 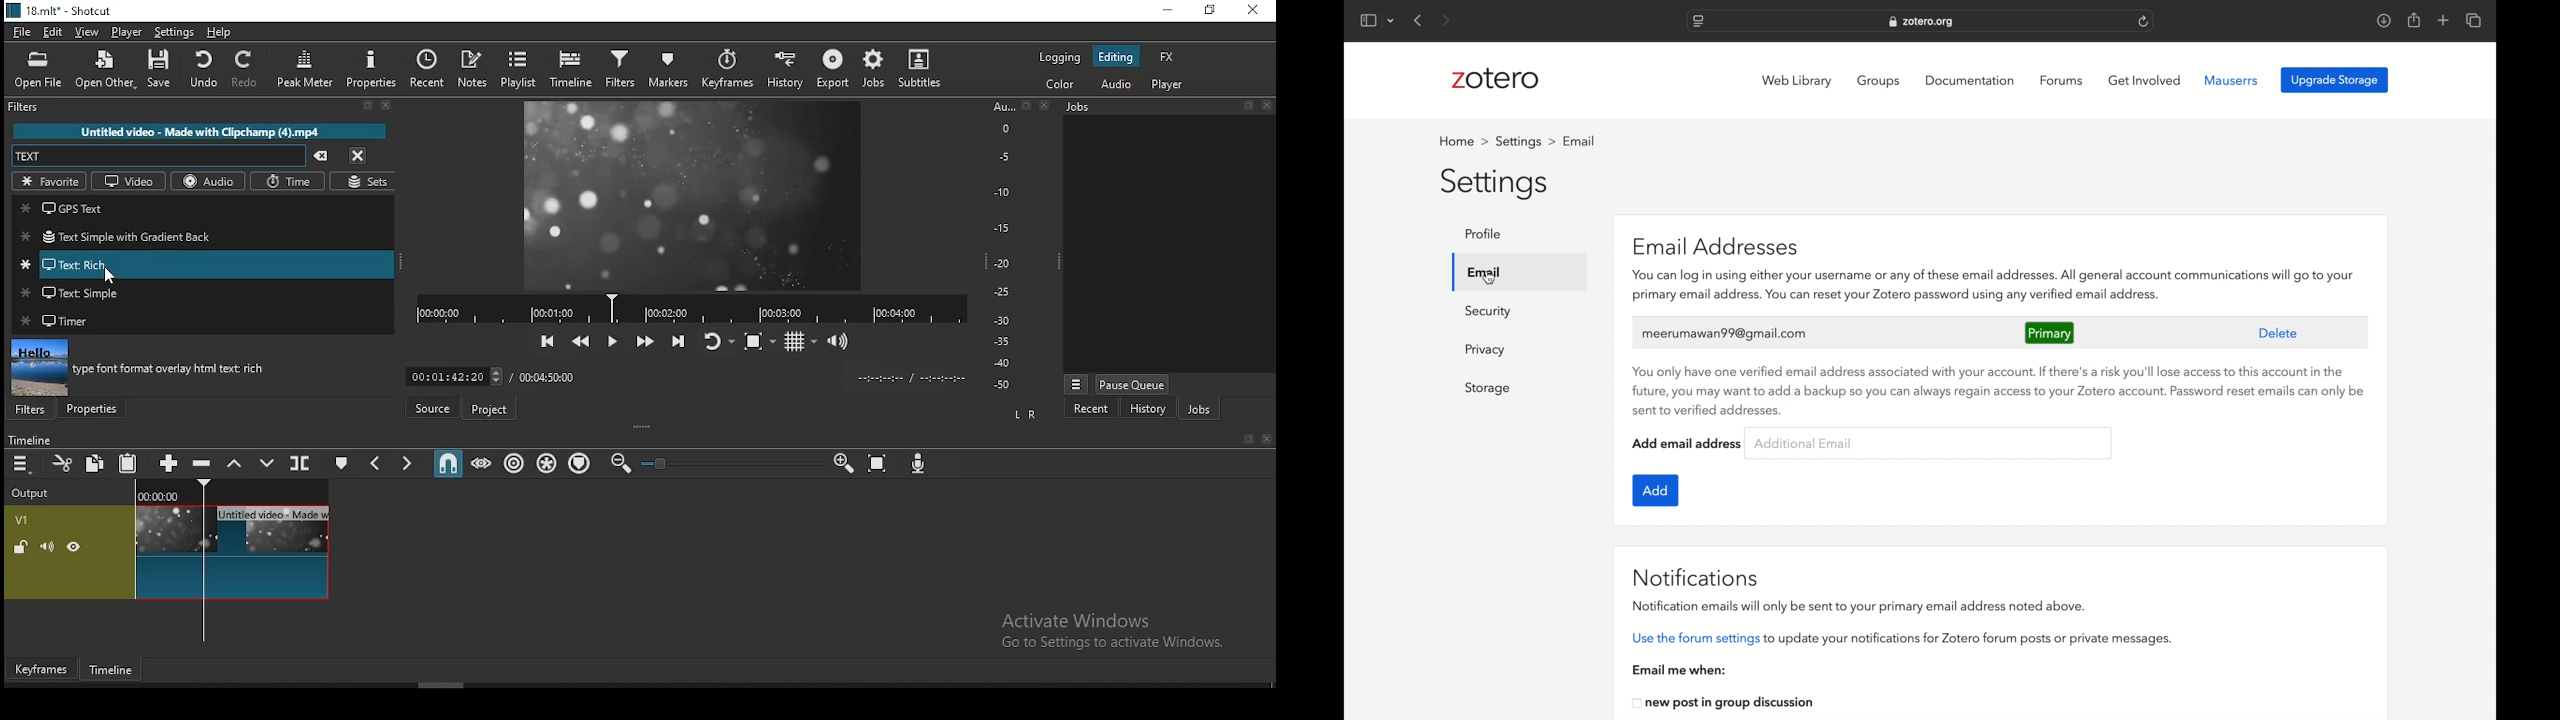 I want to click on profile, so click(x=1487, y=233).